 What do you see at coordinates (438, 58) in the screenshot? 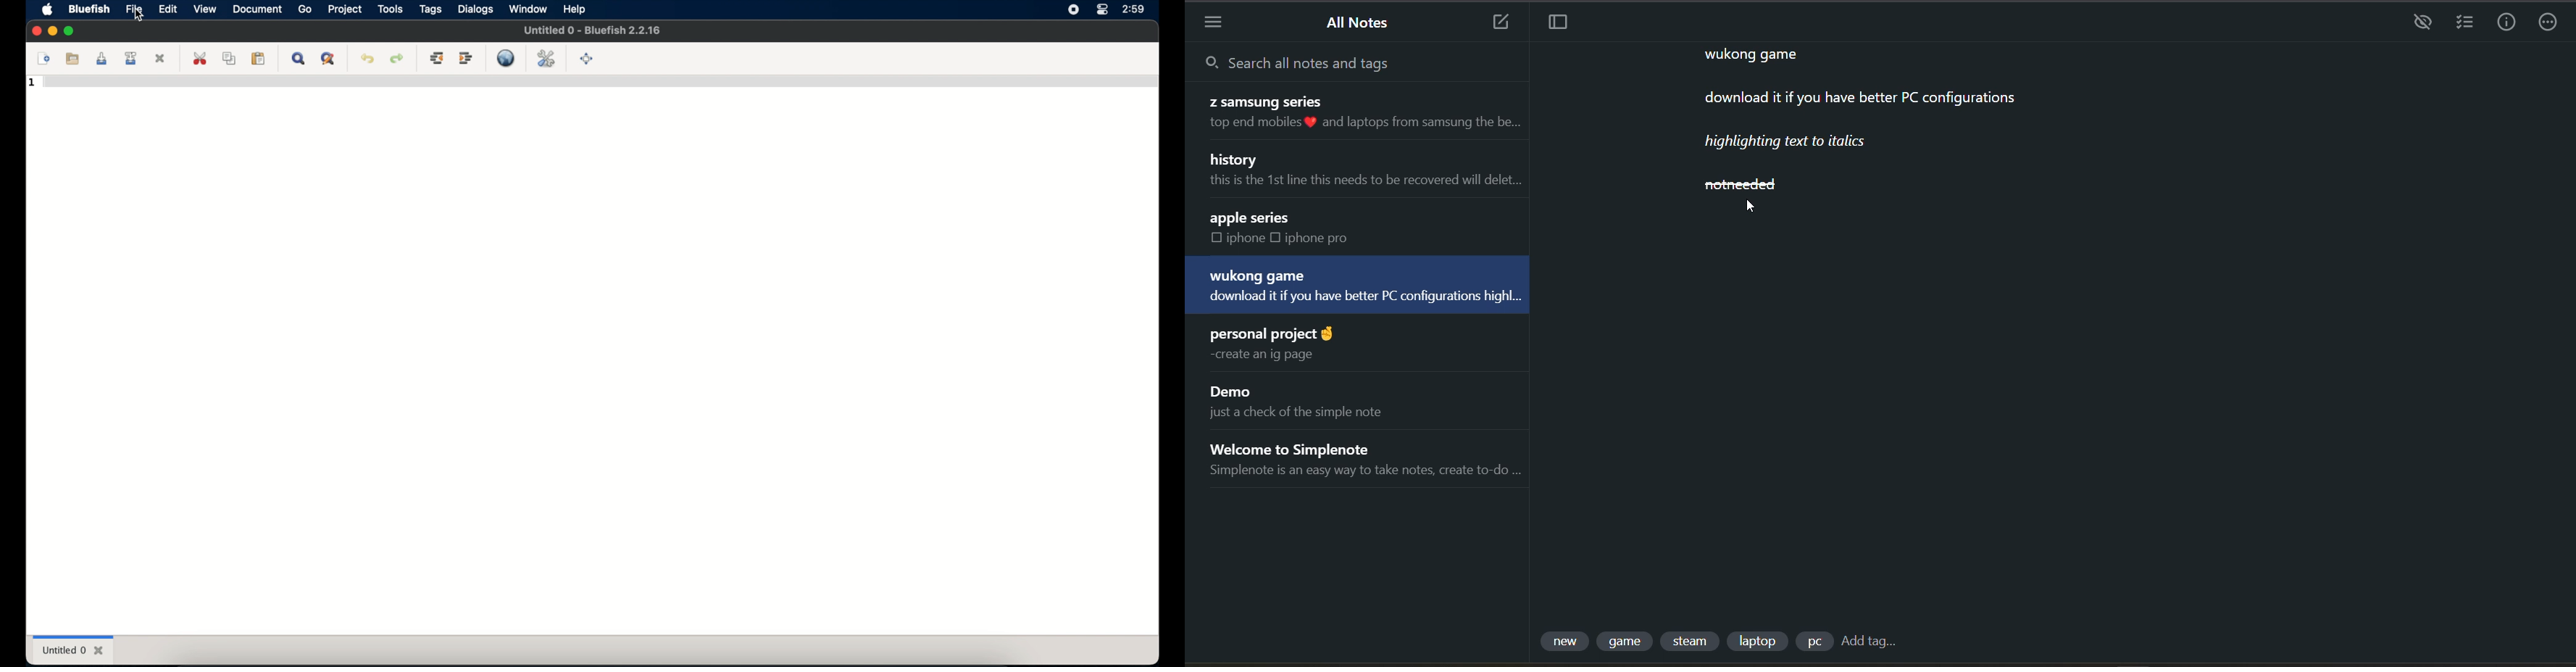
I see `unindent` at bounding box center [438, 58].